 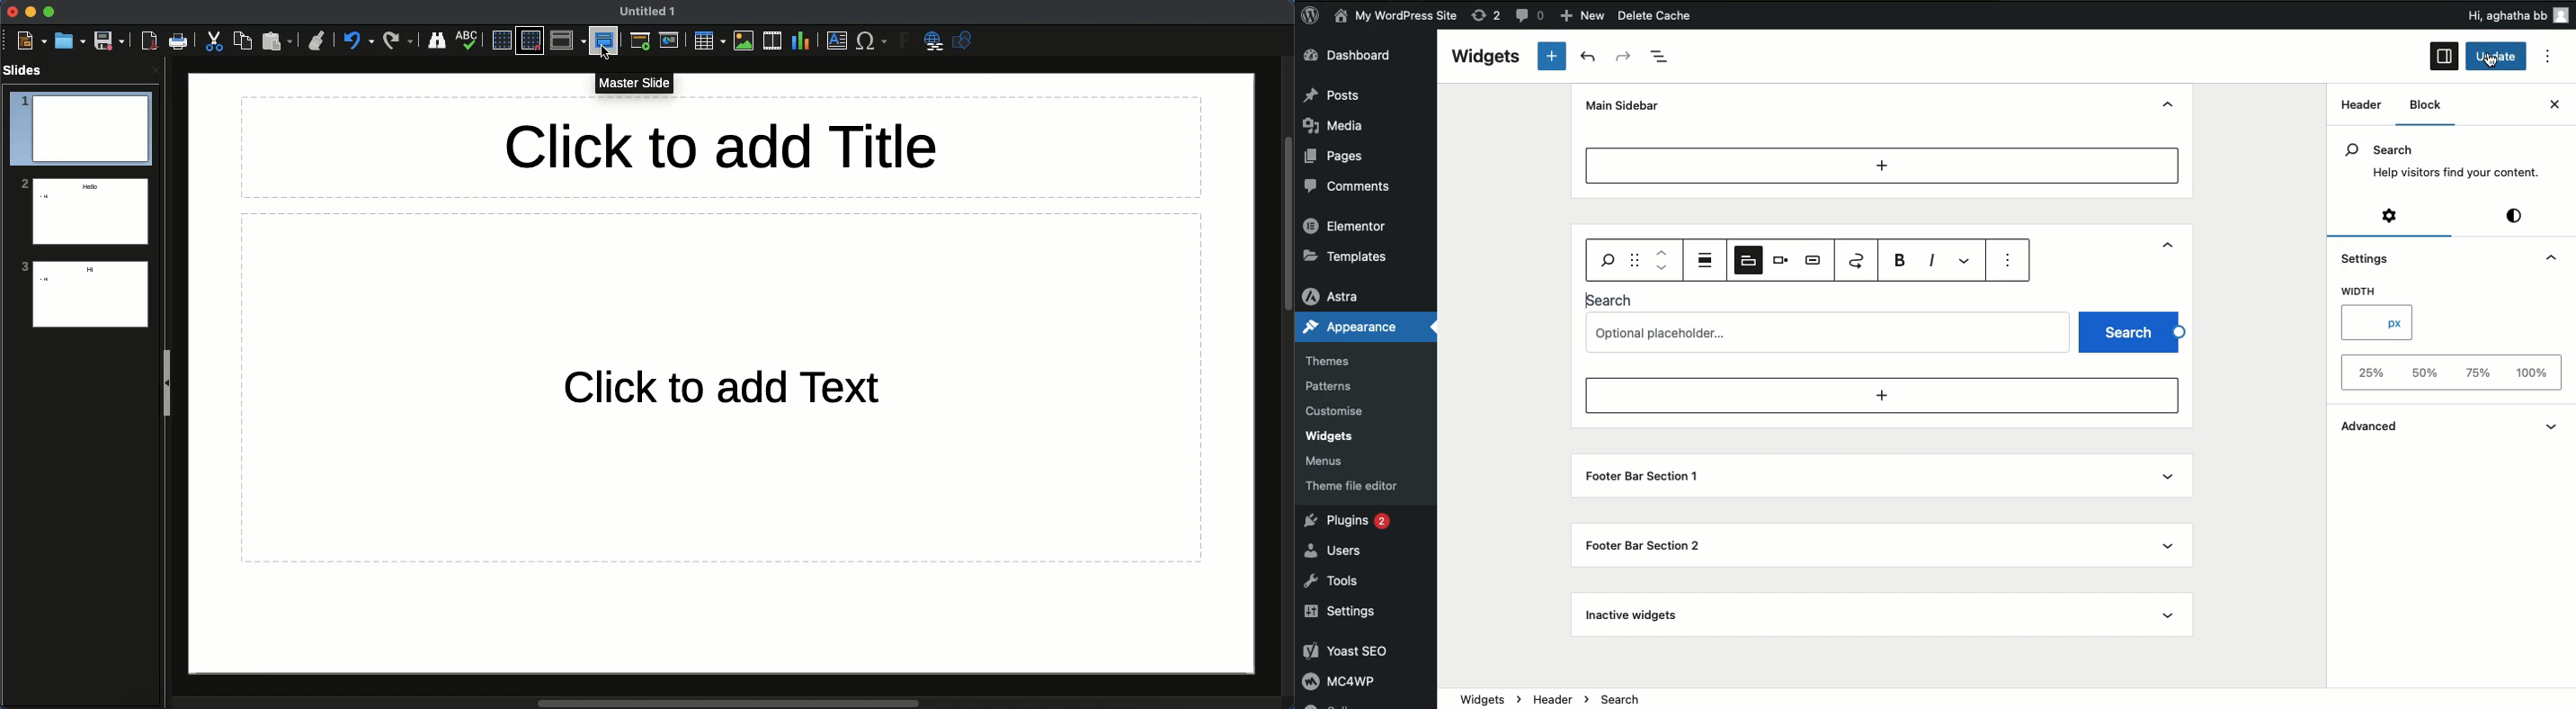 What do you see at coordinates (723, 147) in the screenshot?
I see `Title` at bounding box center [723, 147].